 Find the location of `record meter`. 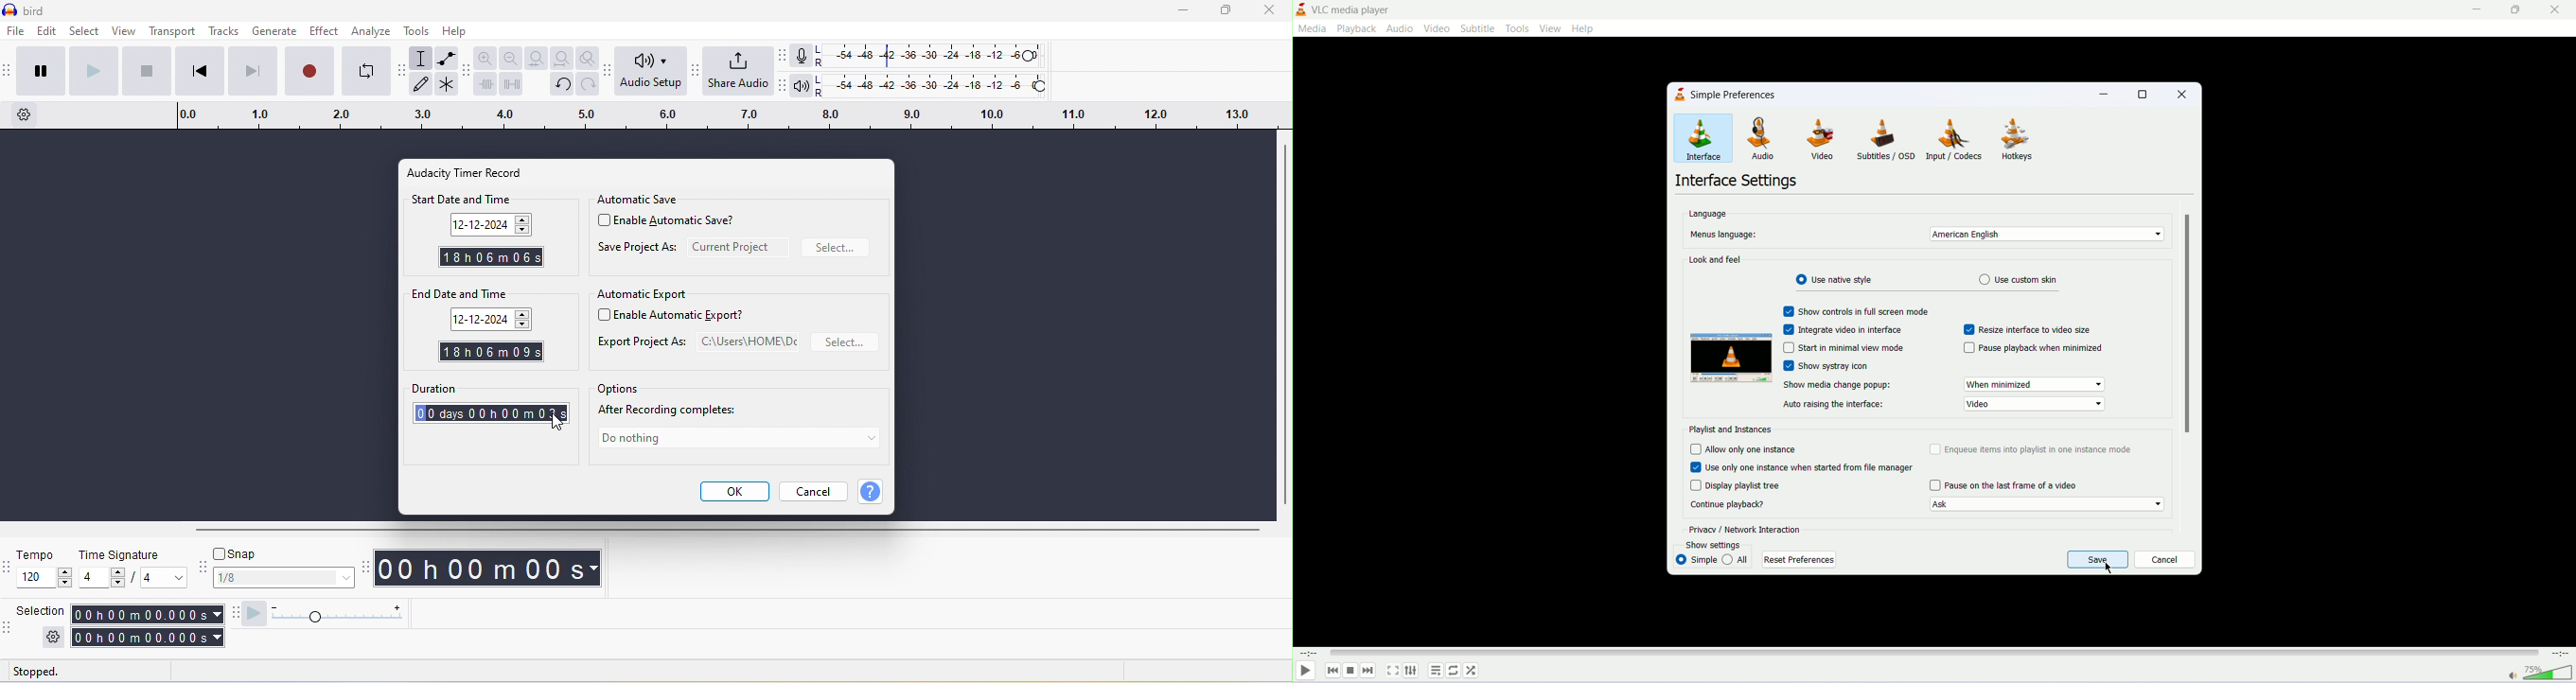

record meter is located at coordinates (803, 56).